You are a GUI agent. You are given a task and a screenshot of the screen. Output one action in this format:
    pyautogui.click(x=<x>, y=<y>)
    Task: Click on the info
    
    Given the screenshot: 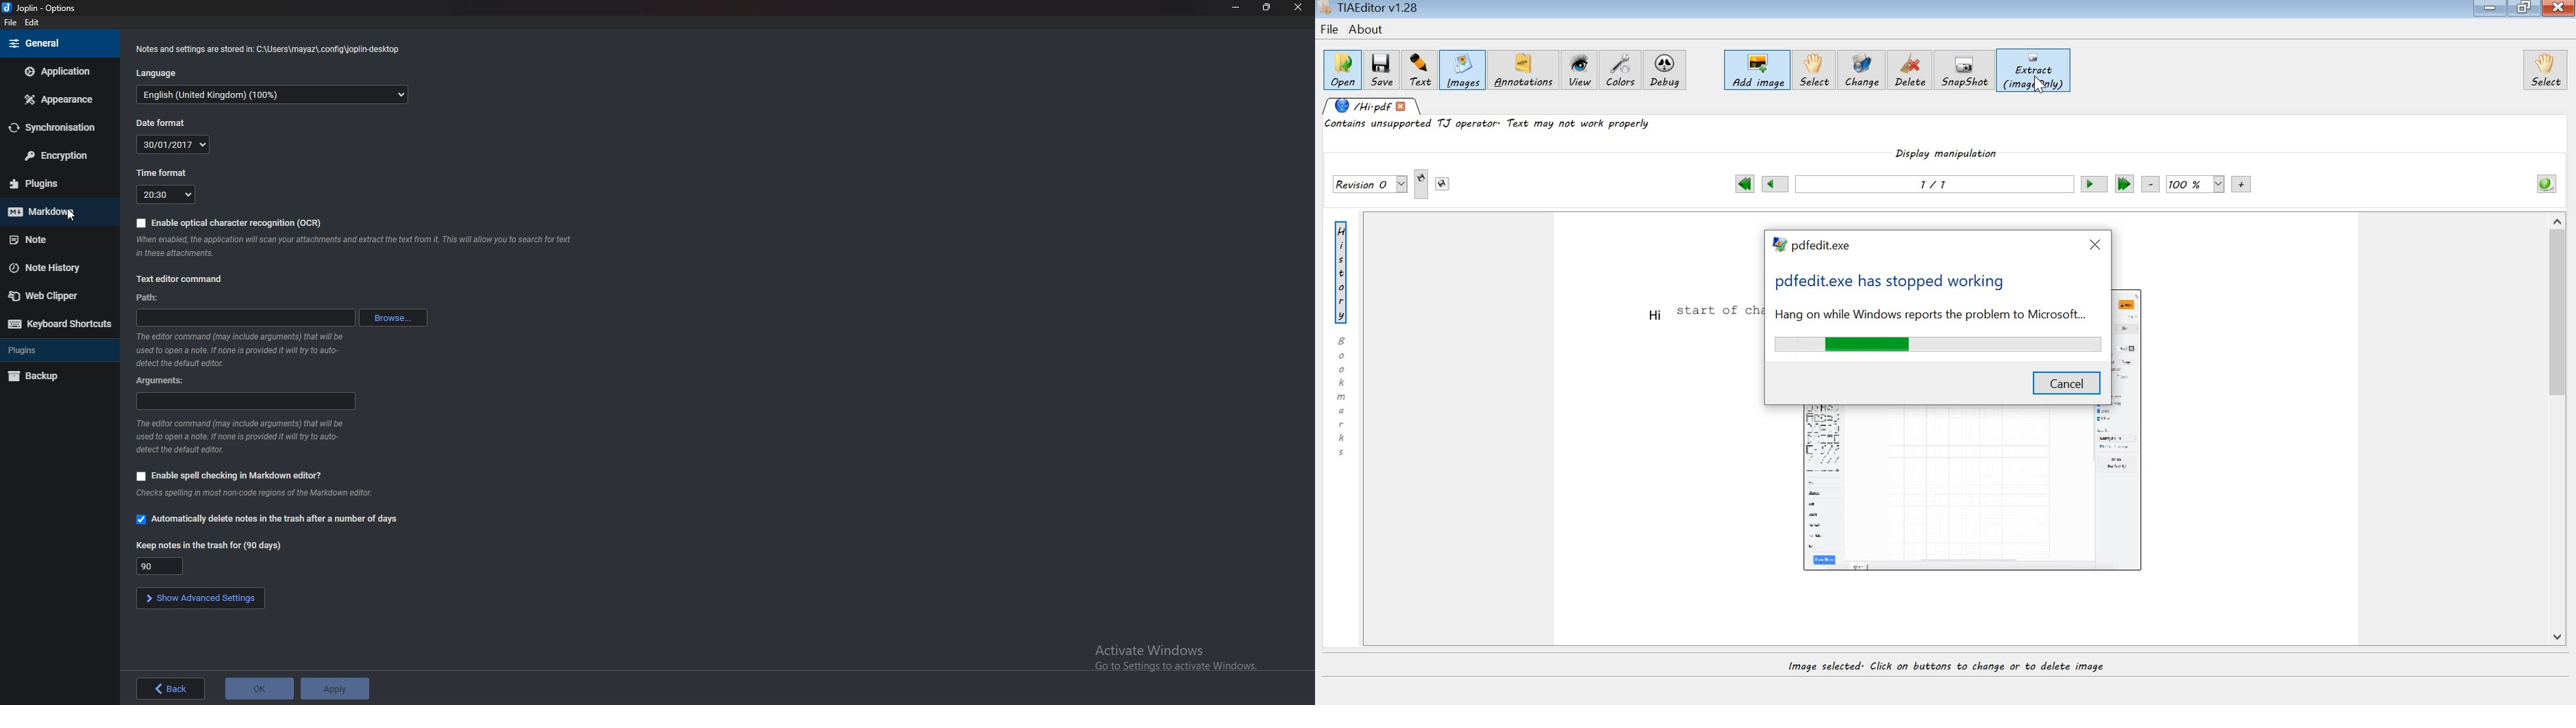 What is the action you would take?
    pyautogui.click(x=354, y=247)
    